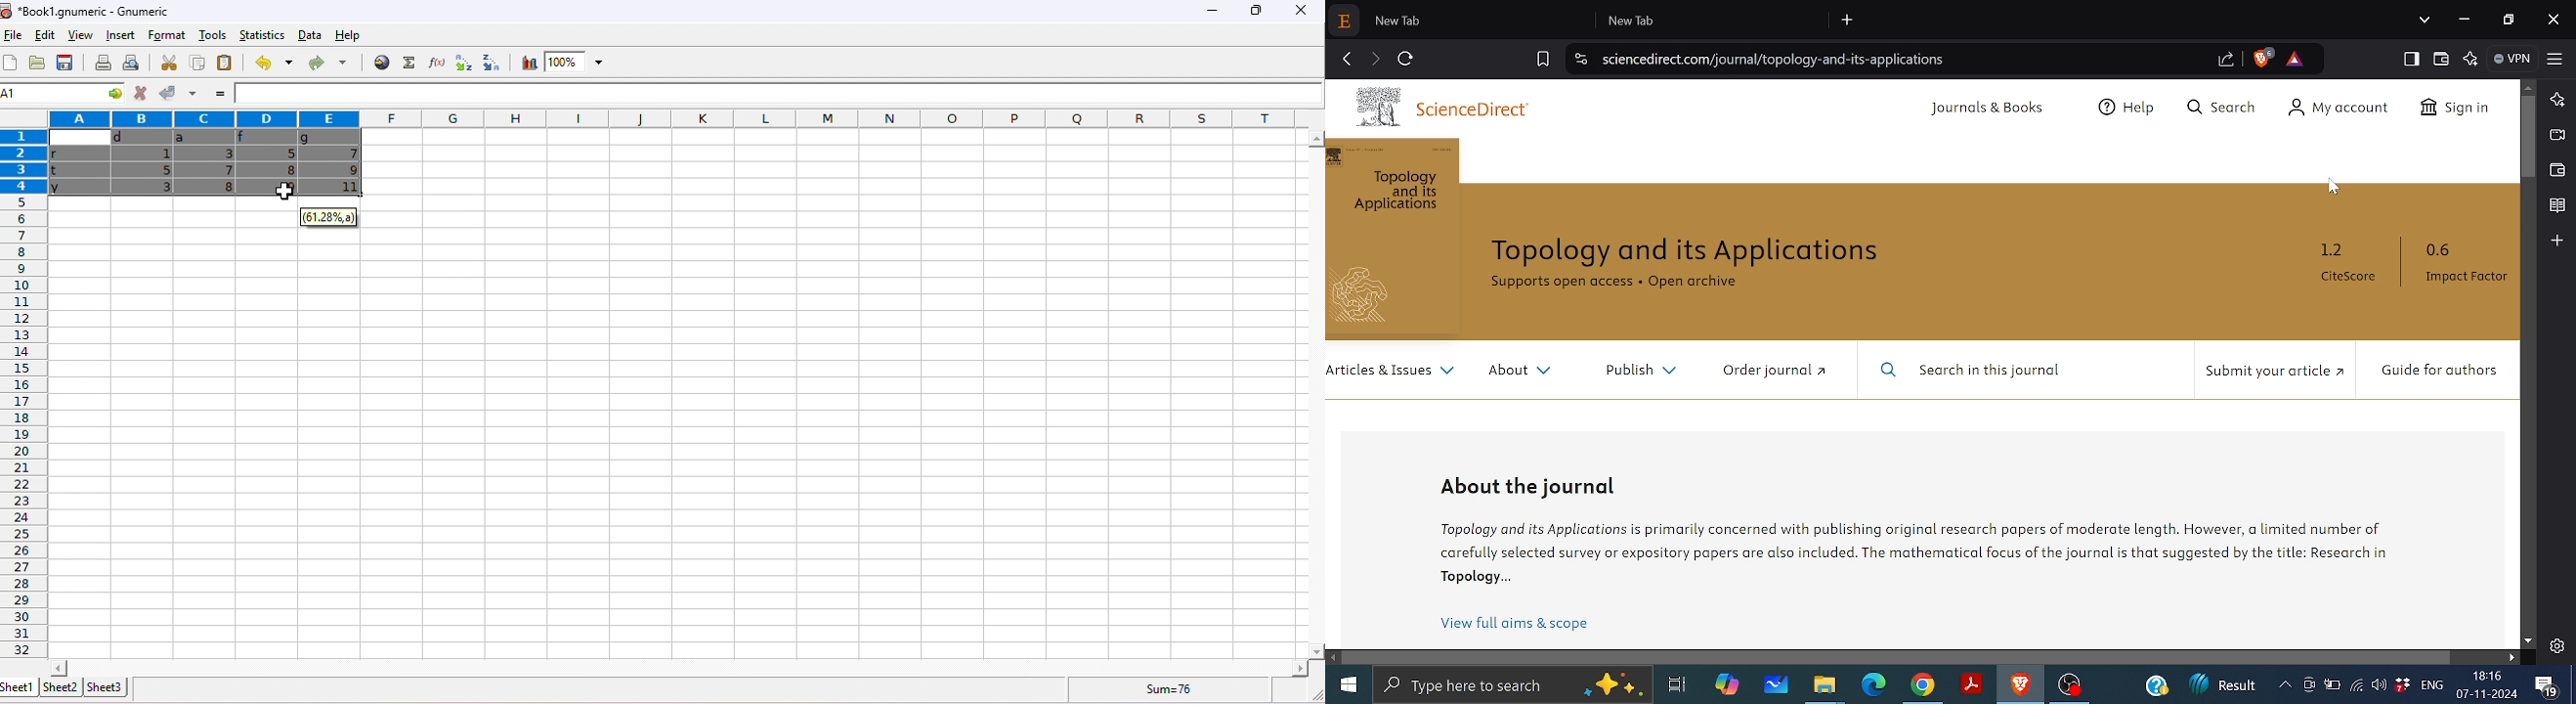  Describe the element at coordinates (210, 35) in the screenshot. I see `tools` at that location.